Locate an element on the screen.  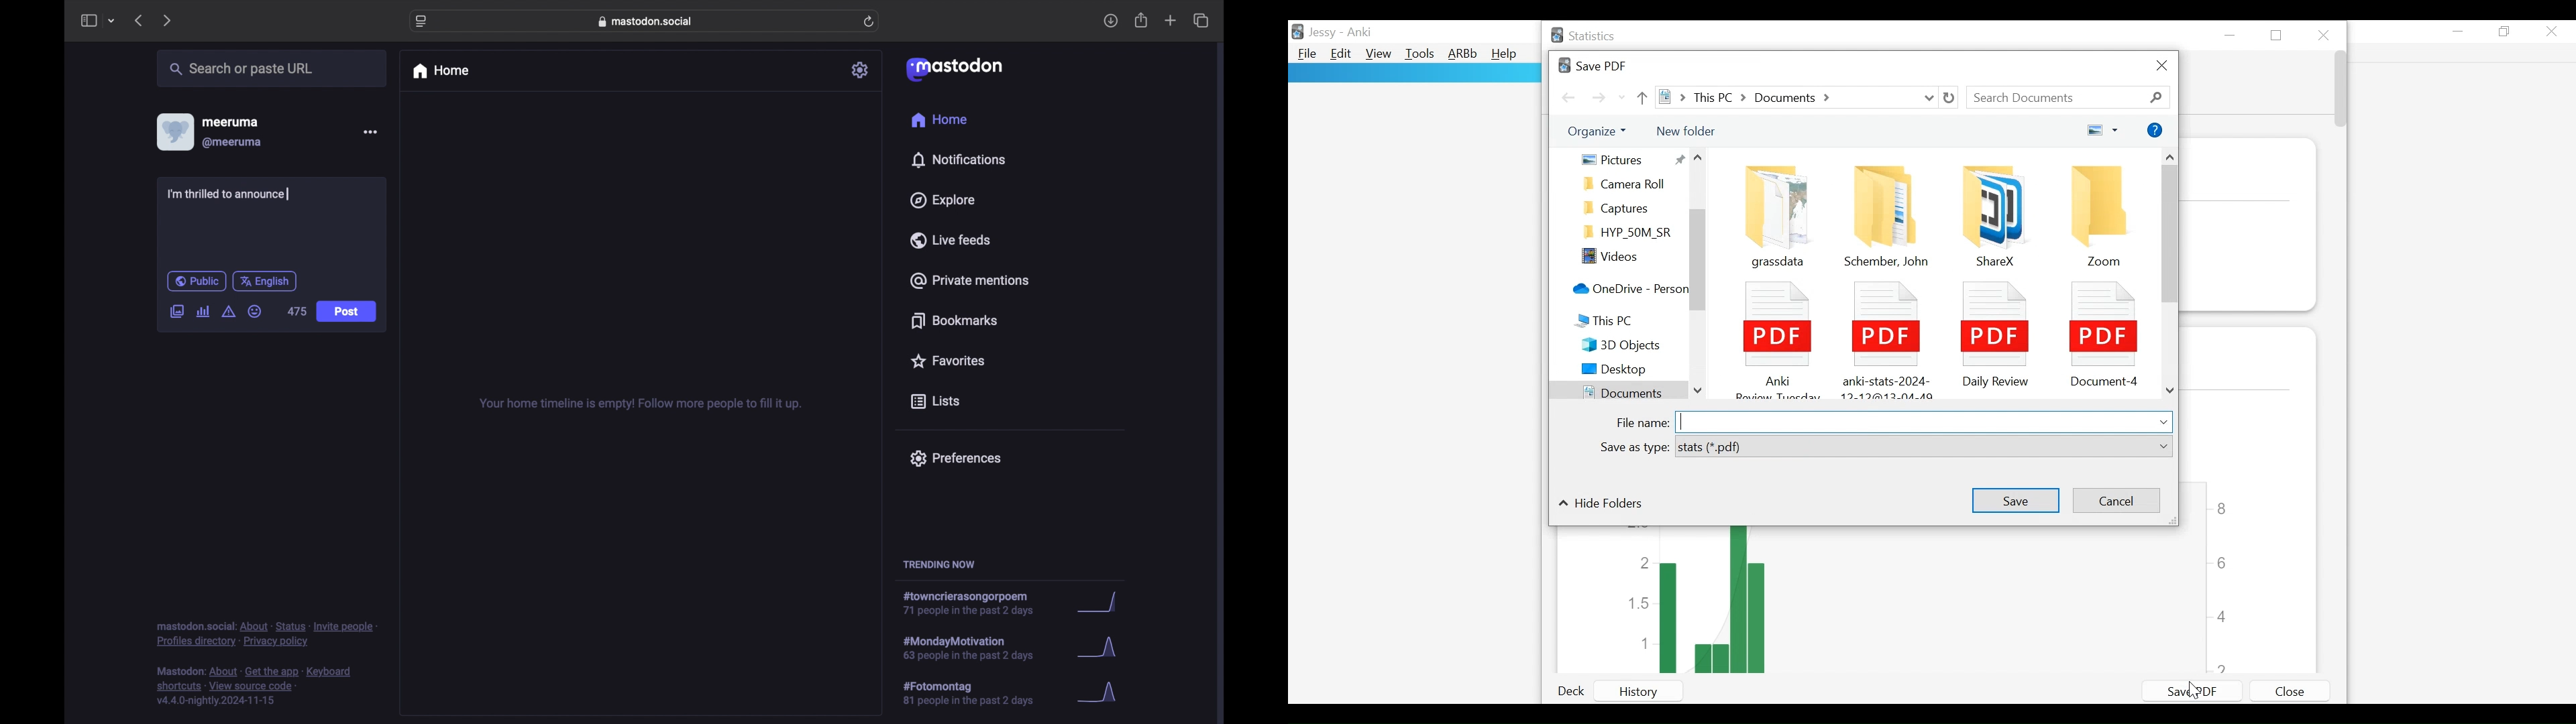
trending now is located at coordinates (938, 564).